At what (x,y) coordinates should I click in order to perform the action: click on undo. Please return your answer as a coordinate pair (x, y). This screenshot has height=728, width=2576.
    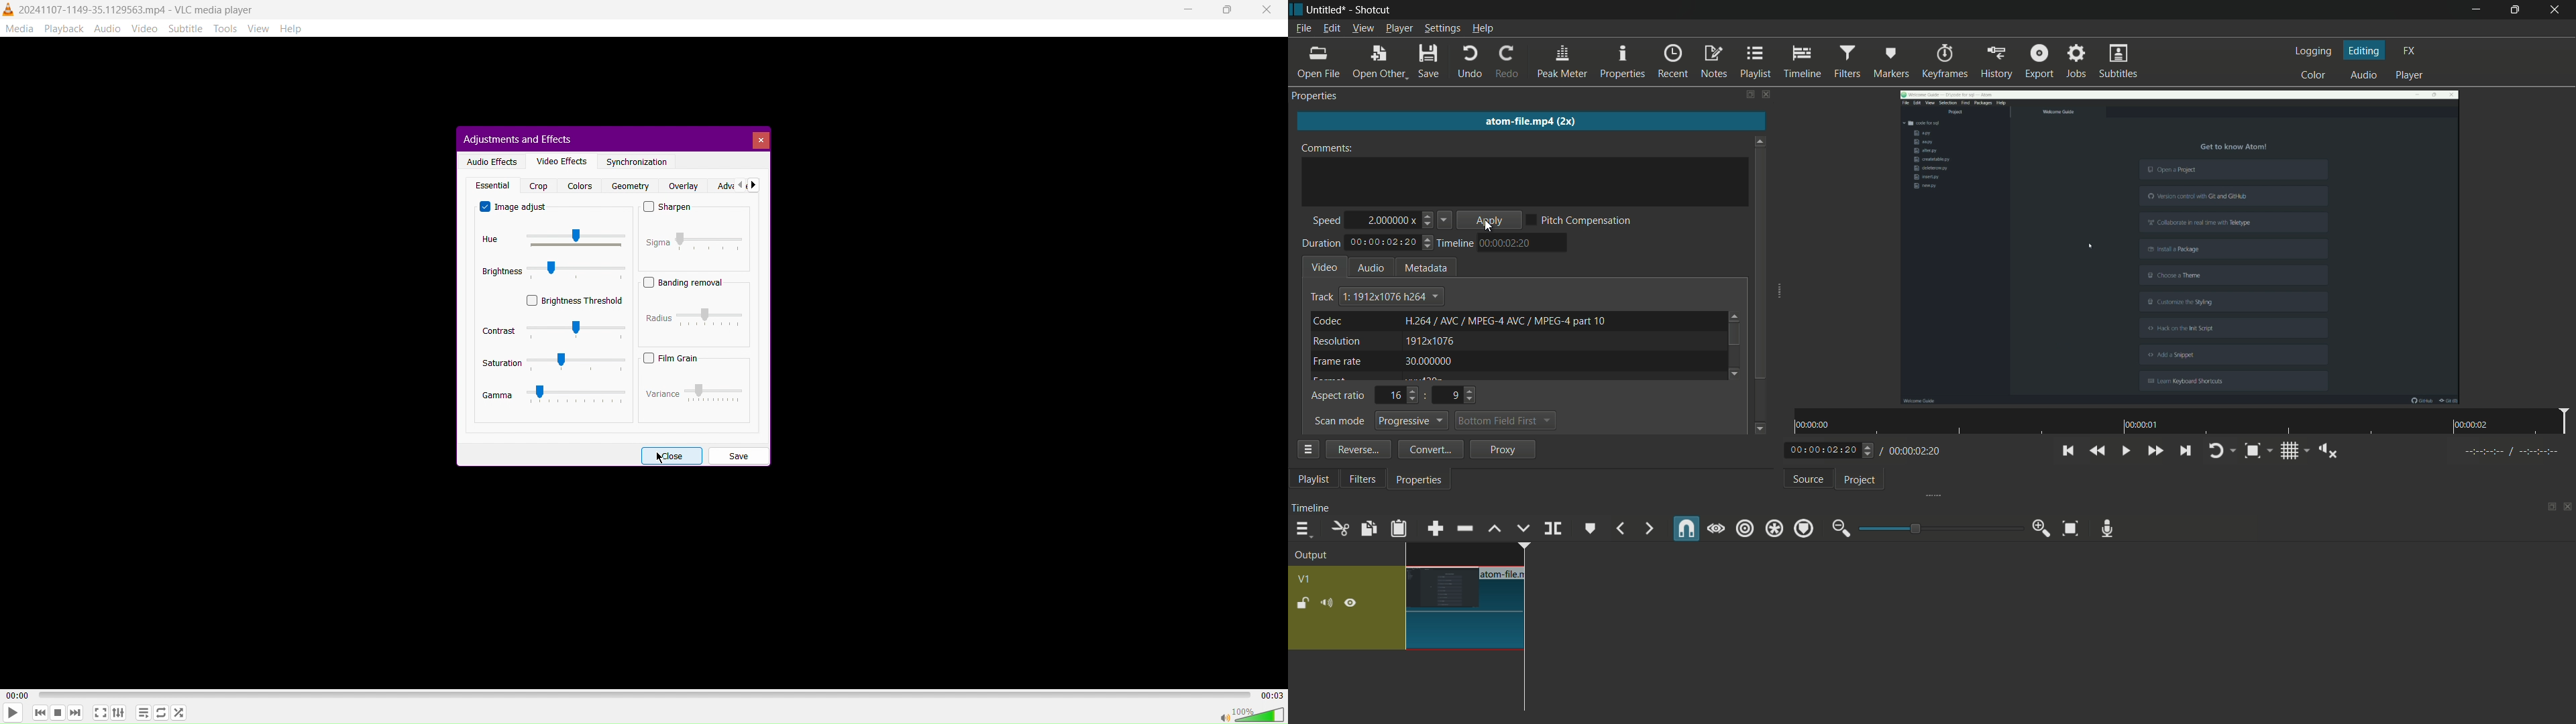
    Looking at the image, I should click on (1470, 62).